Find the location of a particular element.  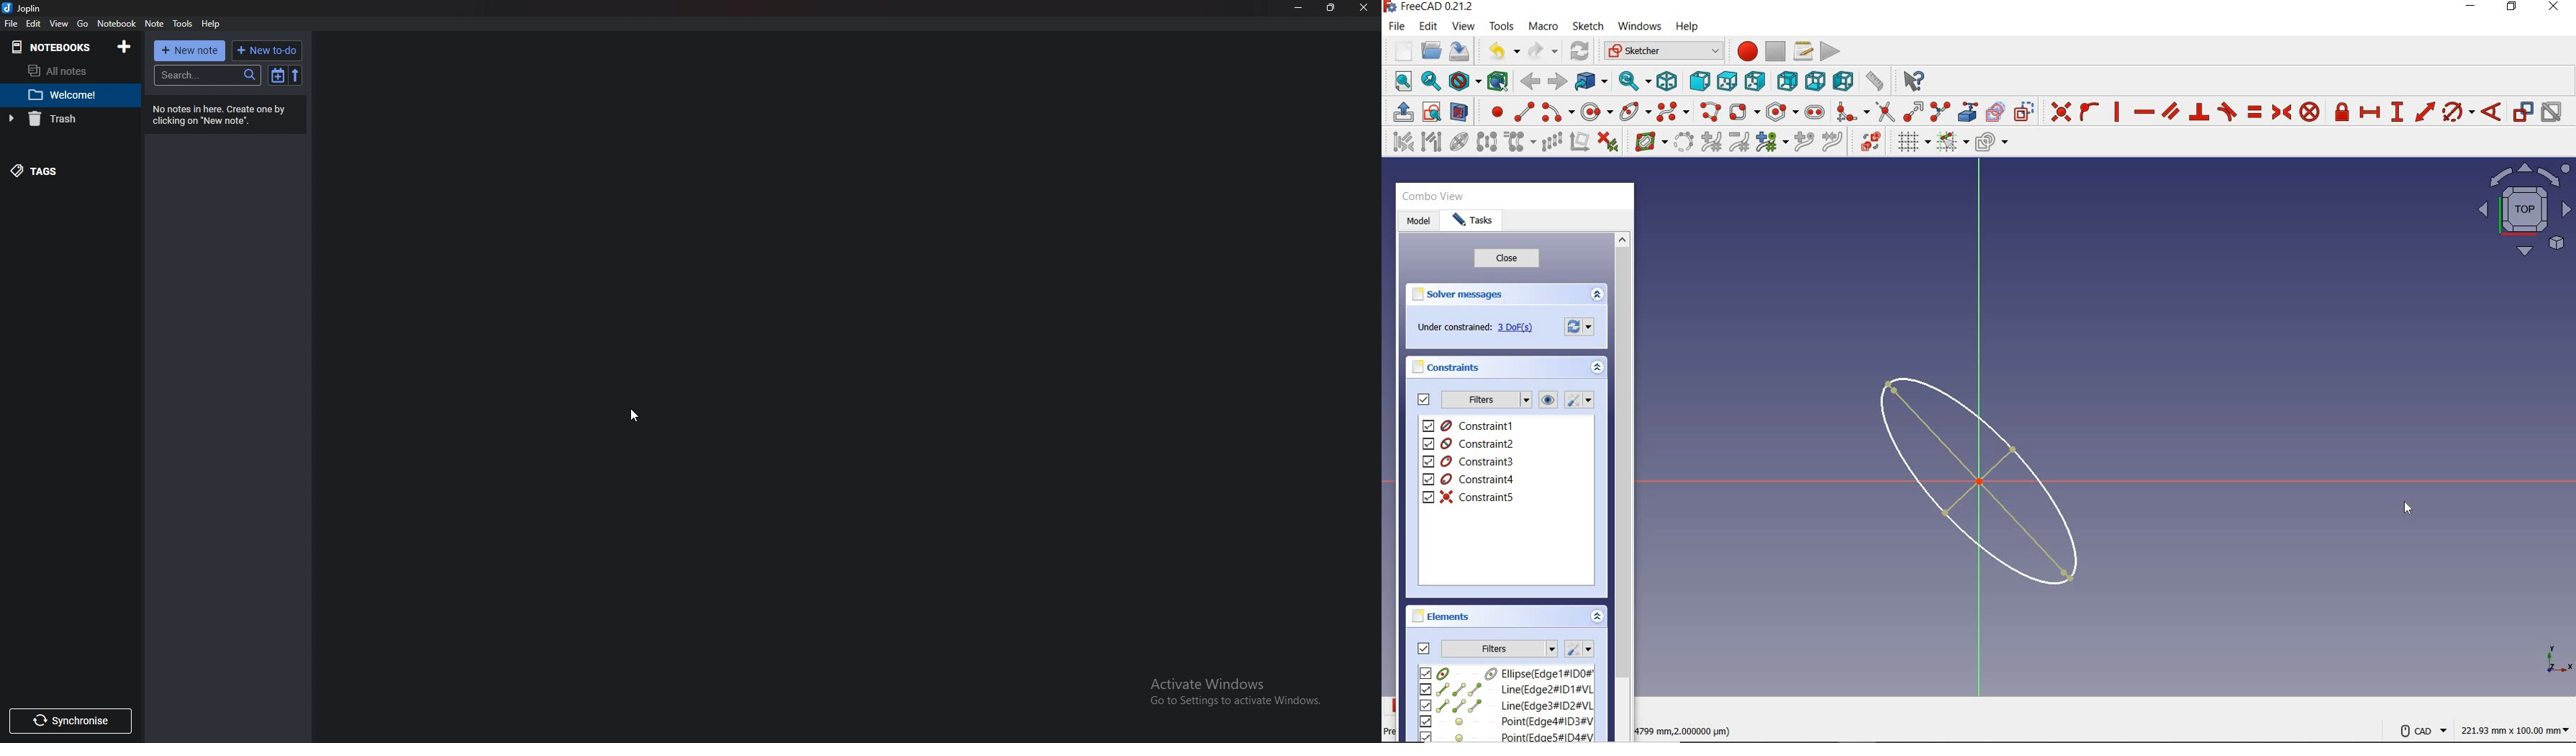

settings is located at coordinates (1578, 400).